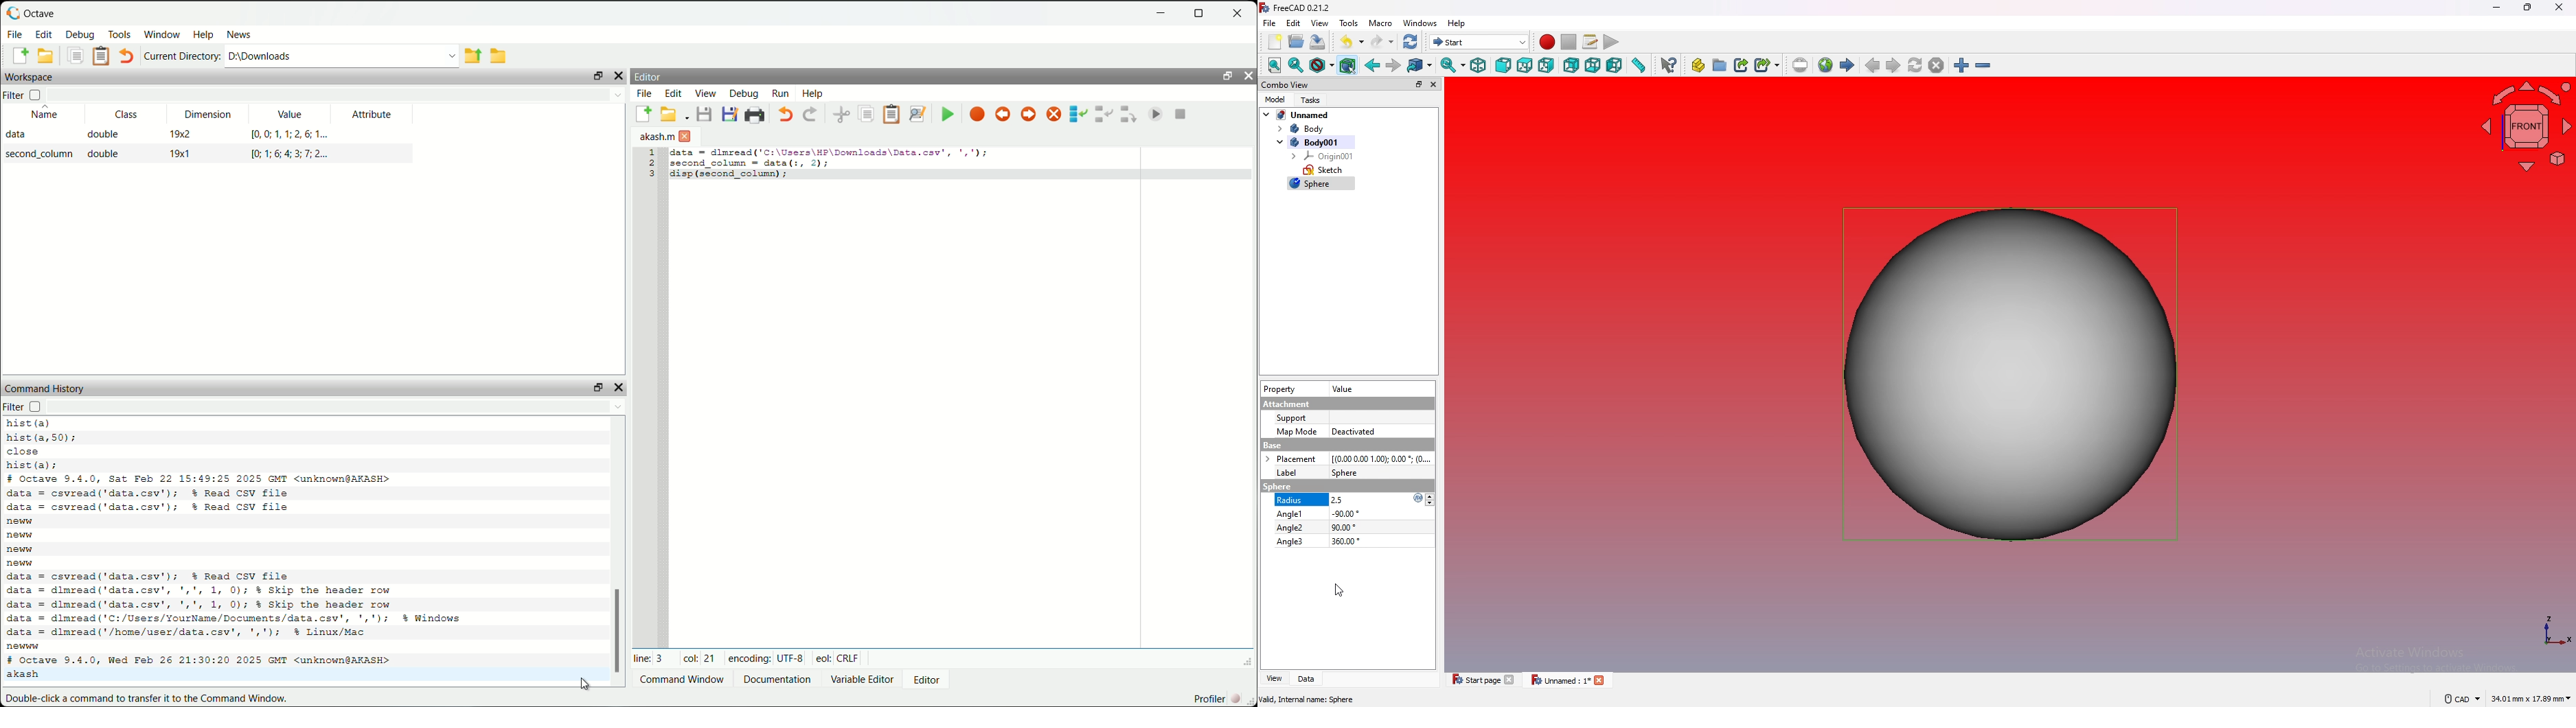  What do you see at coordinates (1275, 487) in the screenshot?
I see `sphere` at bounding box center [1275, 487].